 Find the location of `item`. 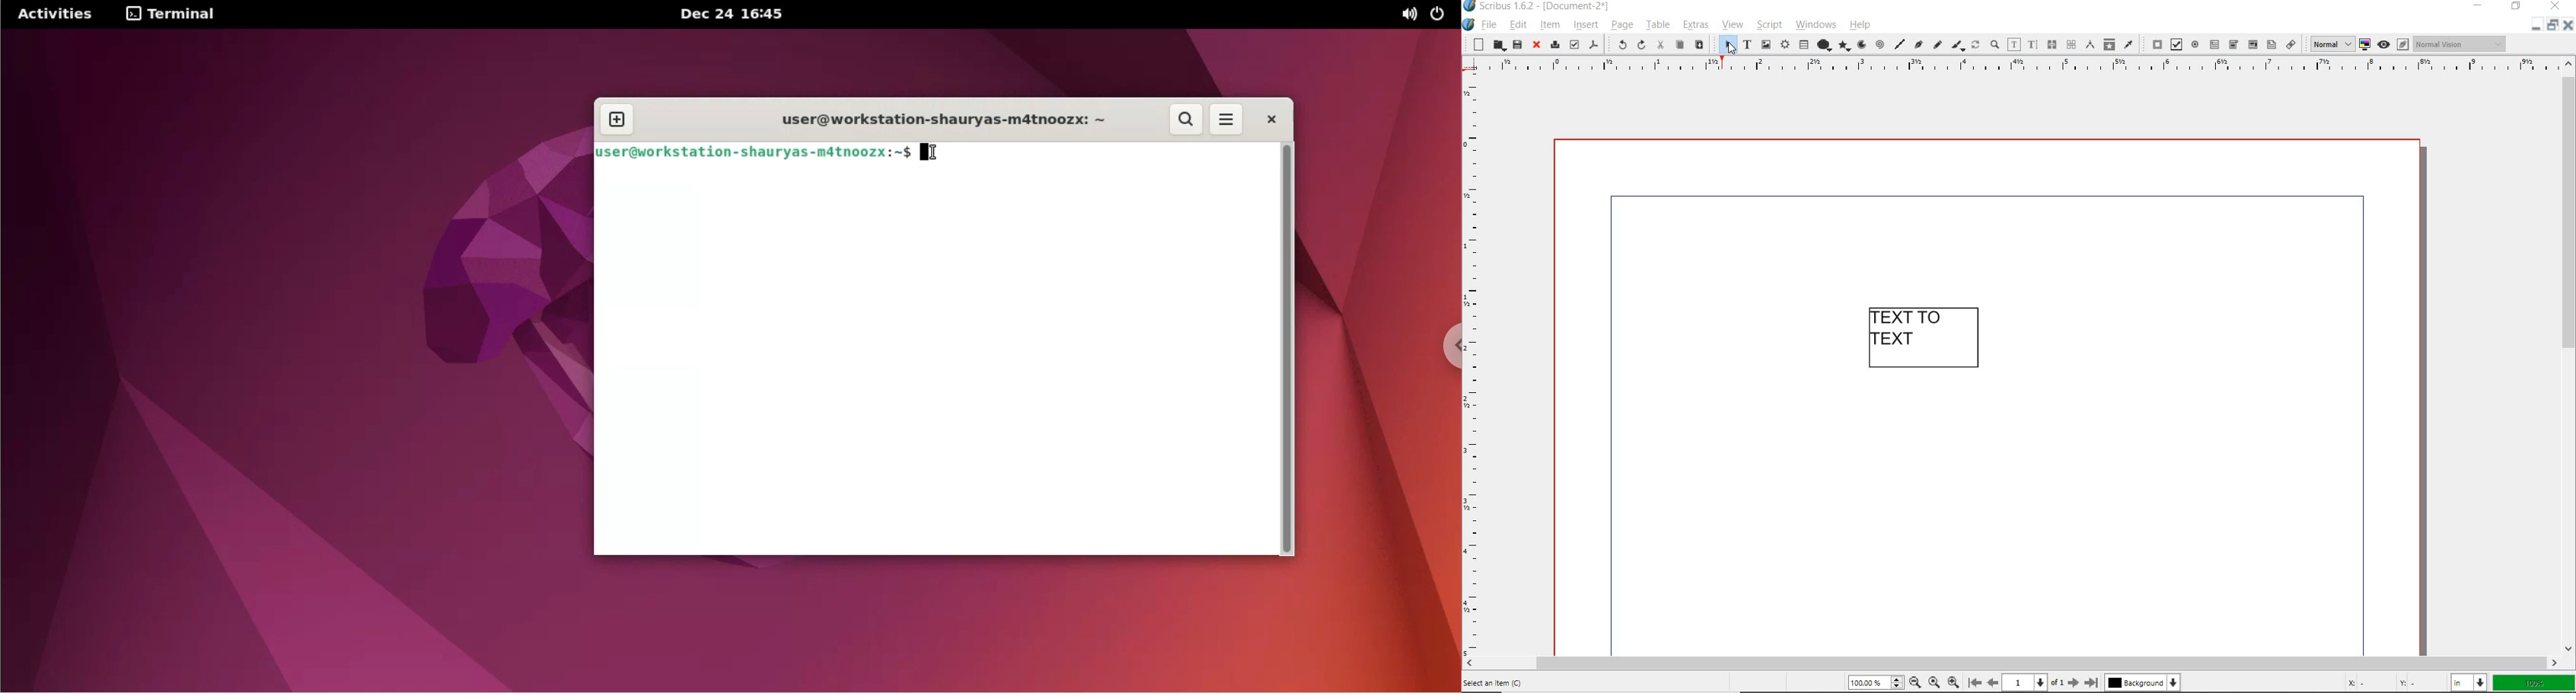

item is located at coordinates (1548, 25).